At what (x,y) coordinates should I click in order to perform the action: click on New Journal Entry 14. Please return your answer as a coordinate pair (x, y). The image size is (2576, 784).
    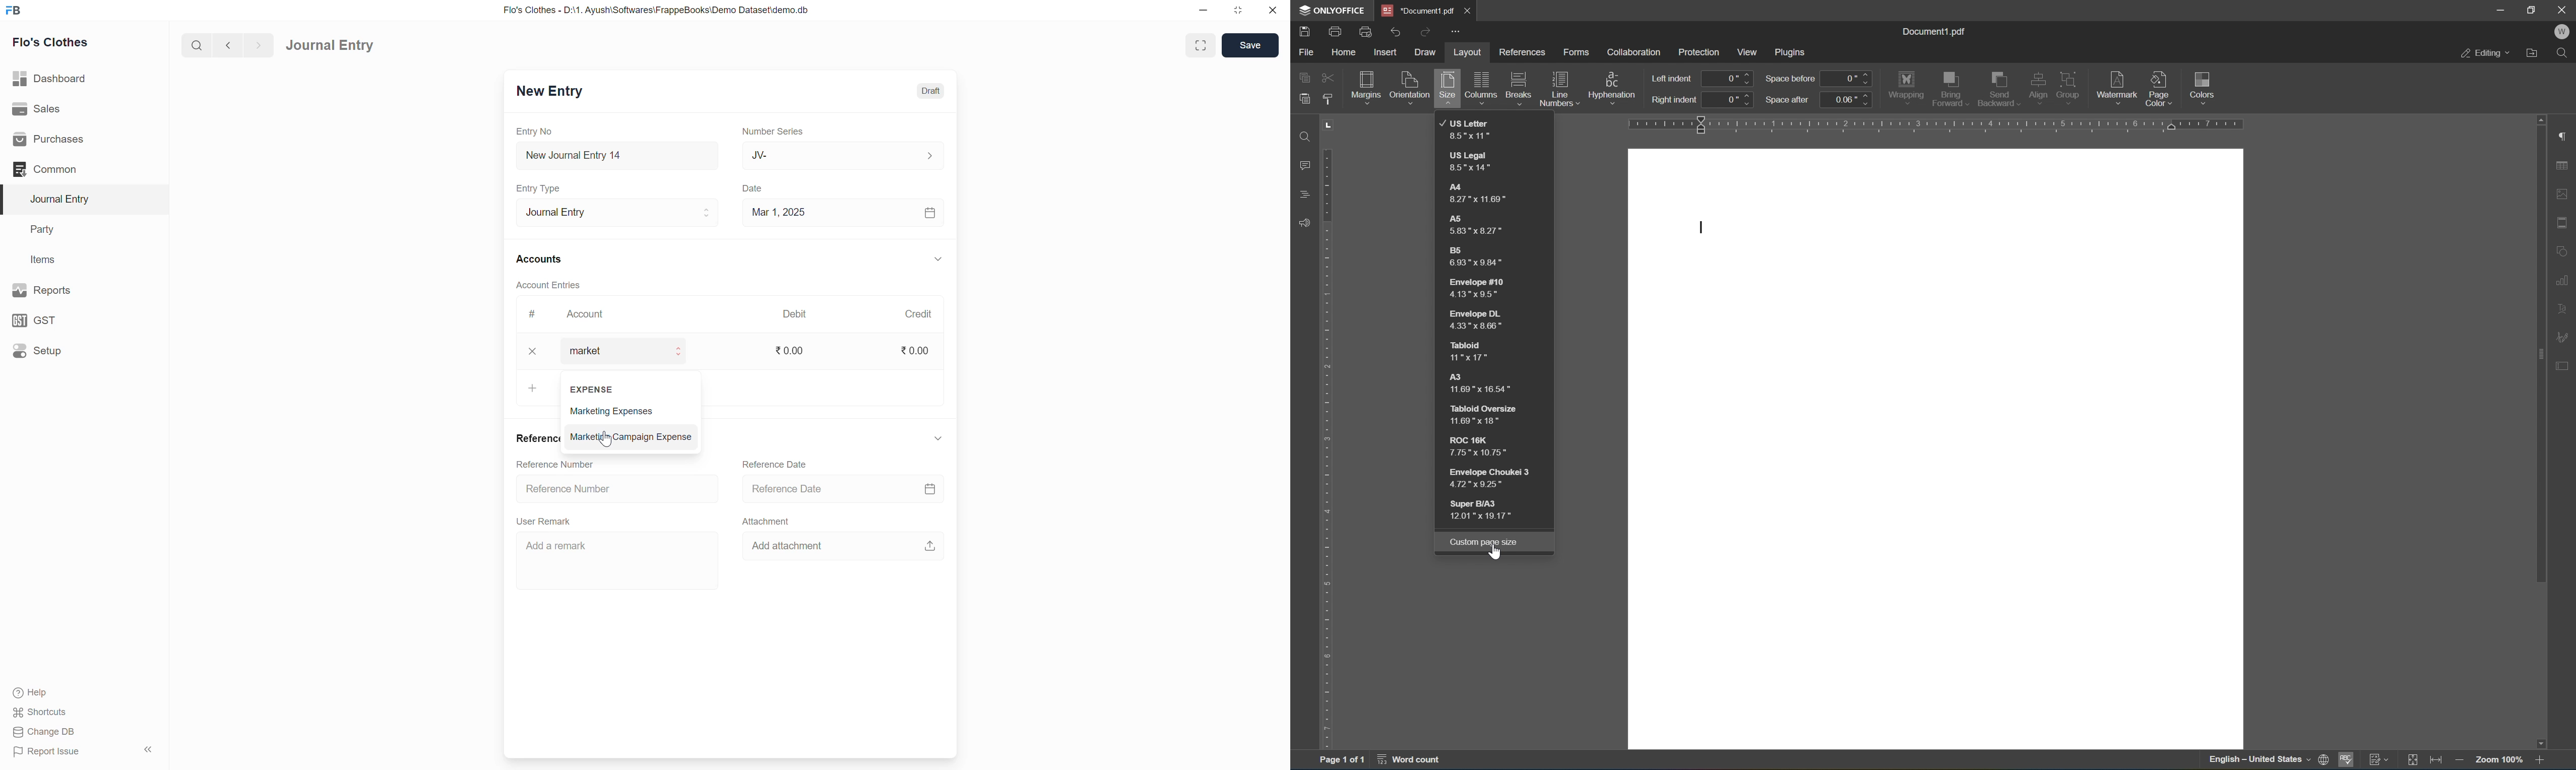
    Looking at the image, I should click on (592, 156).